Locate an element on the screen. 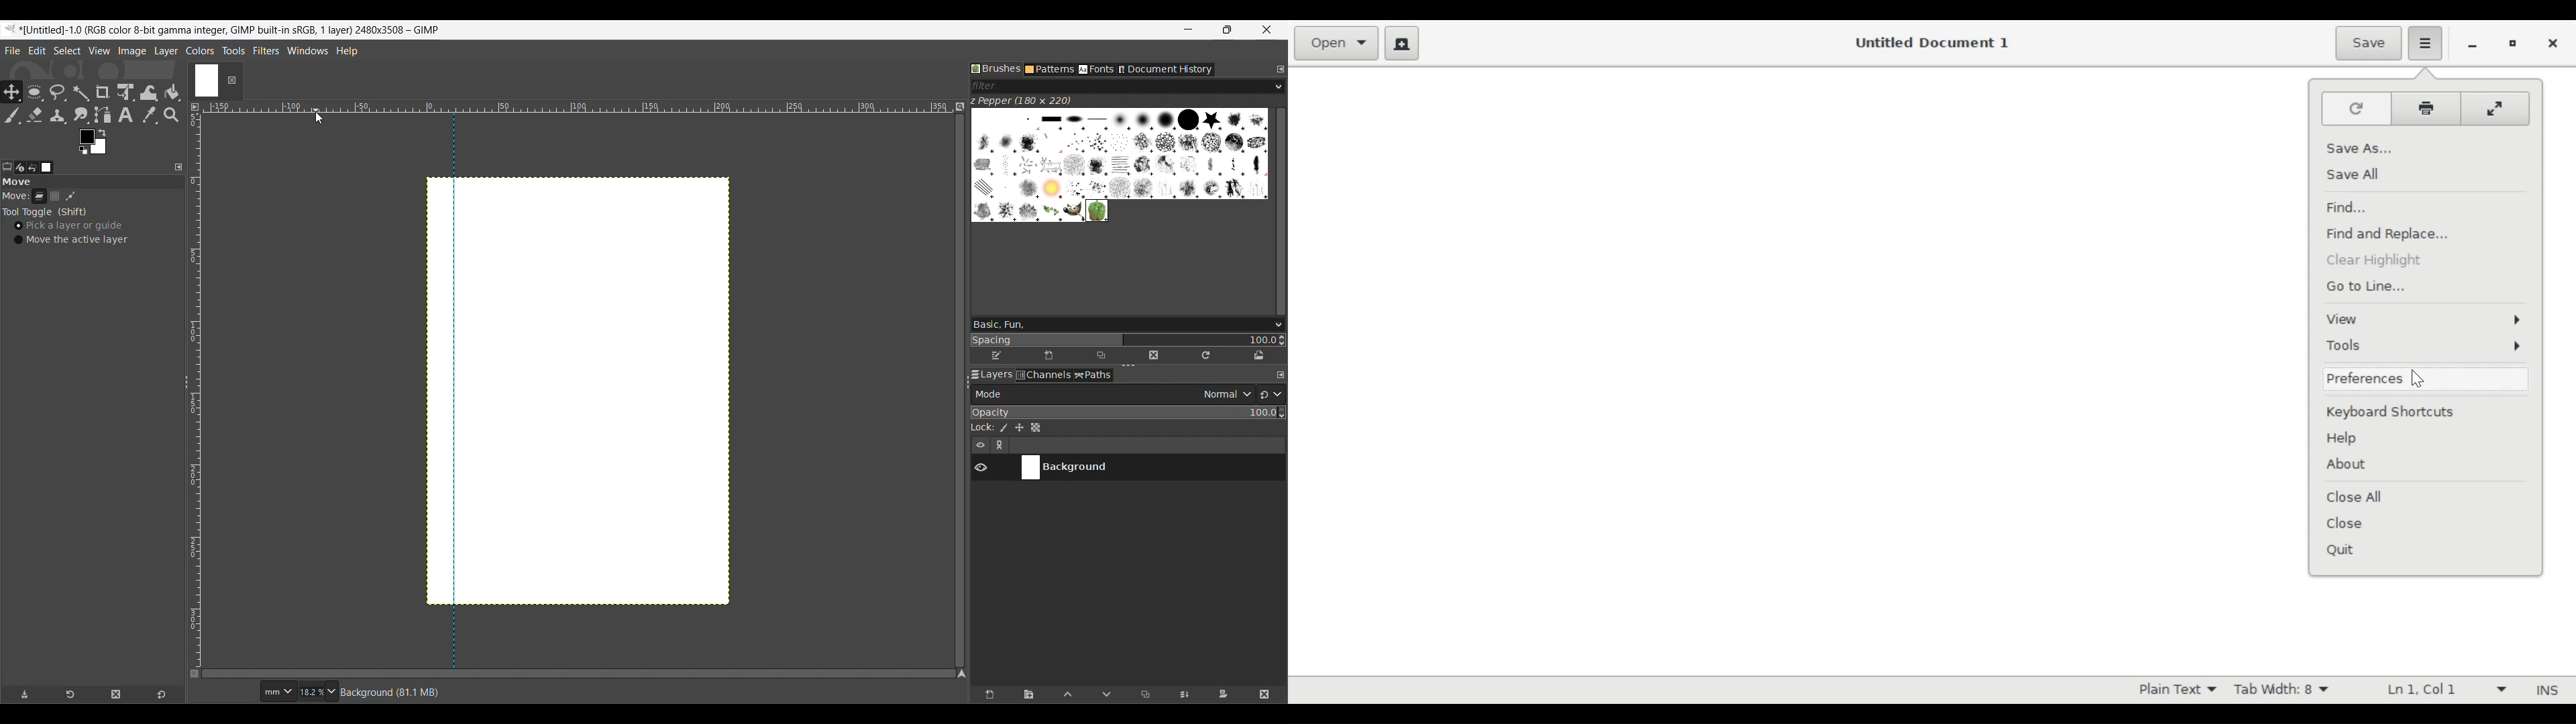 The image size is (2576, 728). About is located at coordinates (2349, 465).